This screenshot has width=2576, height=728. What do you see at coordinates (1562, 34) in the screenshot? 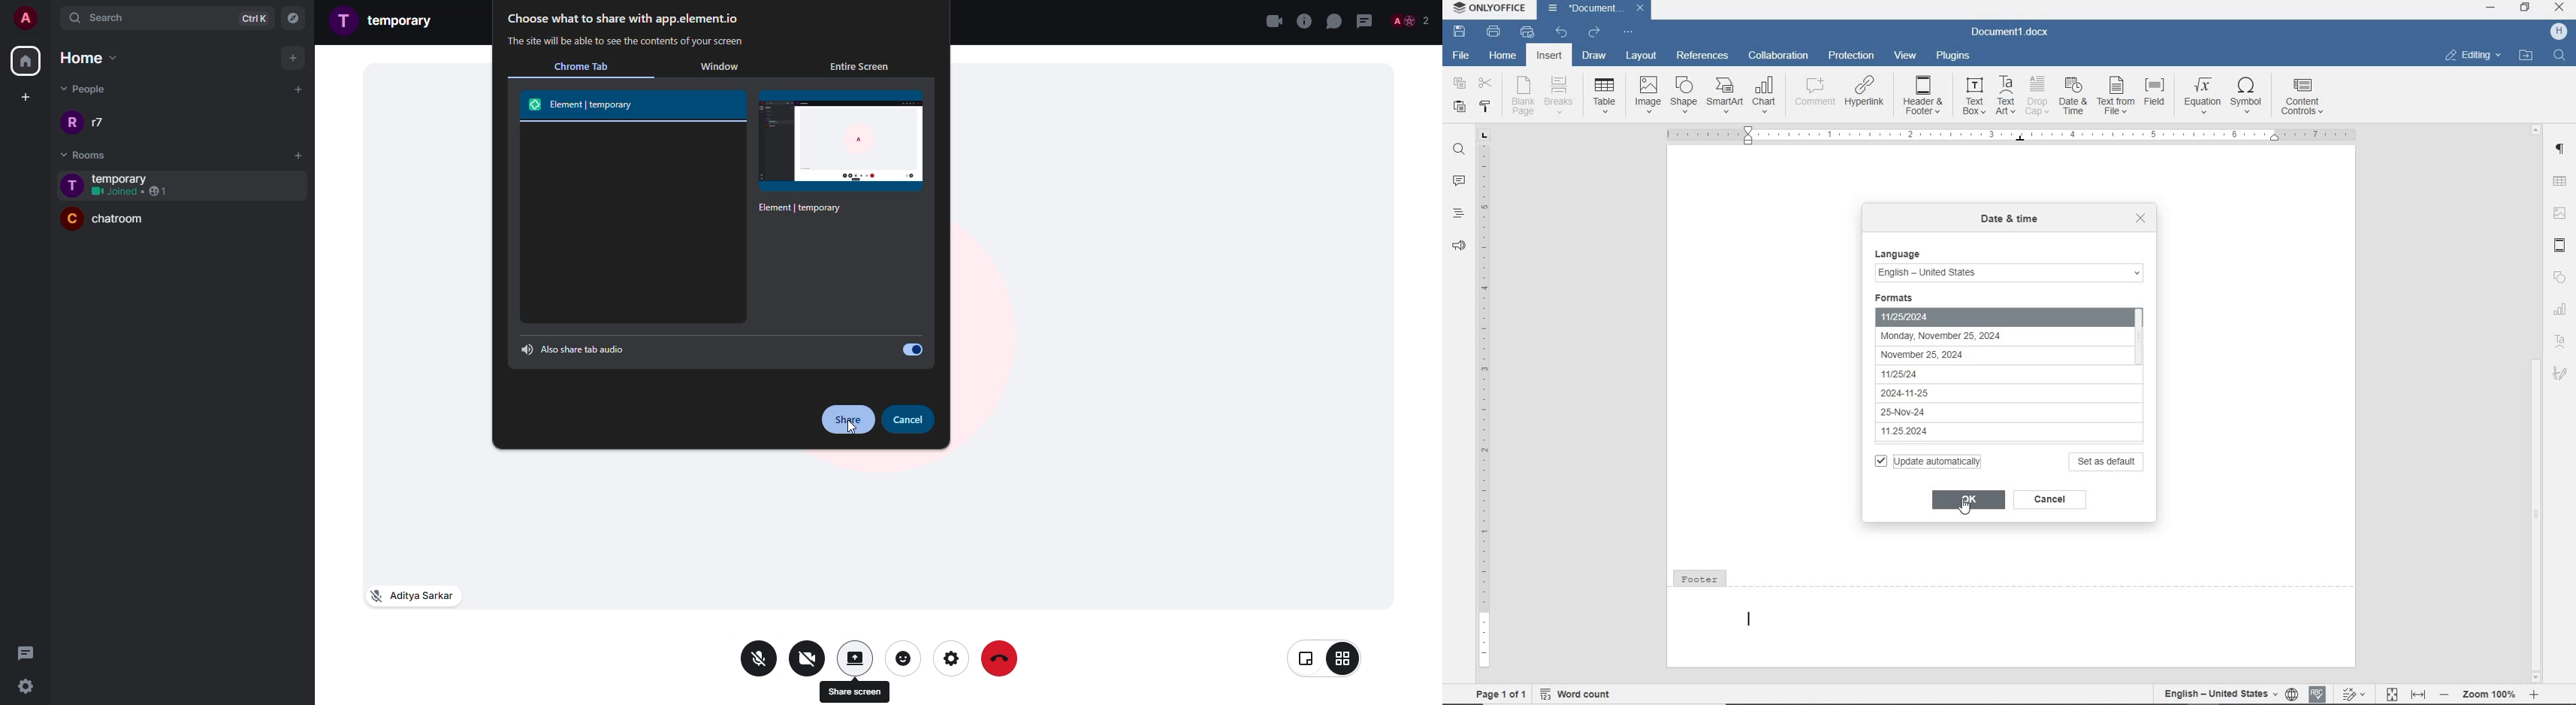
I see `undo` at bounding box center [1562, 34].